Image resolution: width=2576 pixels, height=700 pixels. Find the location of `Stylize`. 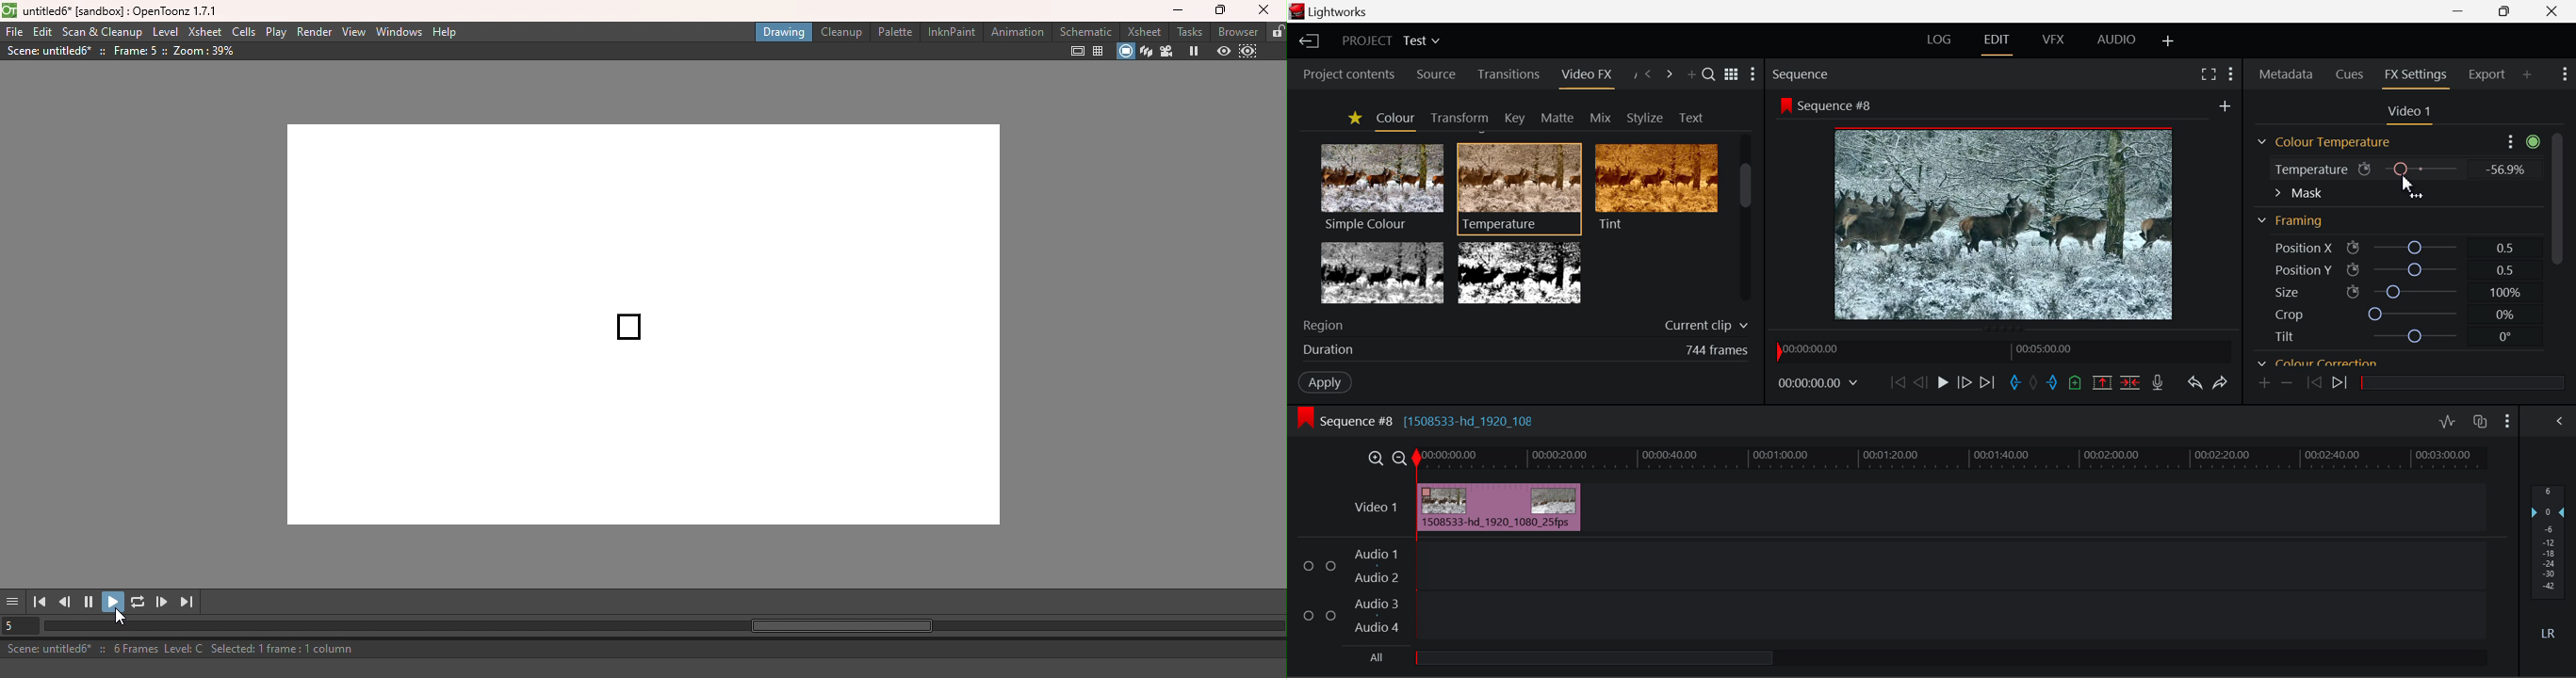

Stylize is located at coordinates (1645, 116).